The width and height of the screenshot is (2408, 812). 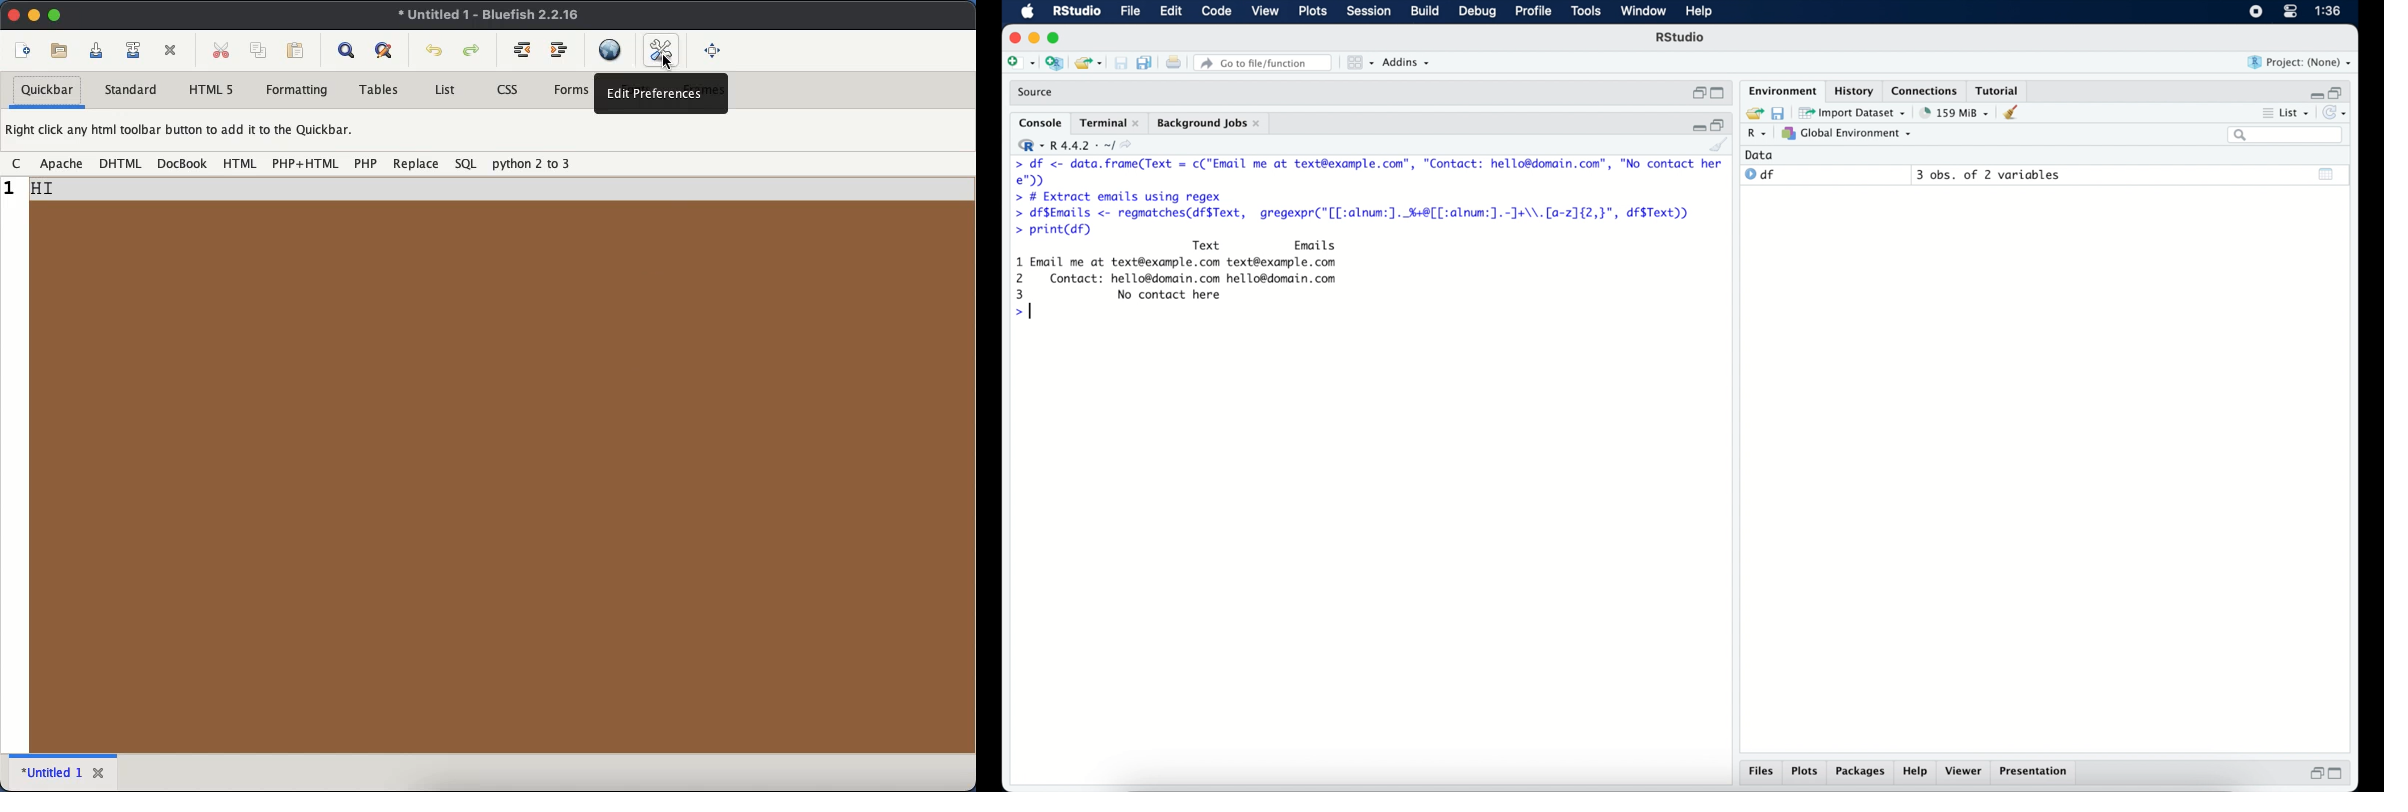 I want to click on maximize, so click(x=1717, y=93).